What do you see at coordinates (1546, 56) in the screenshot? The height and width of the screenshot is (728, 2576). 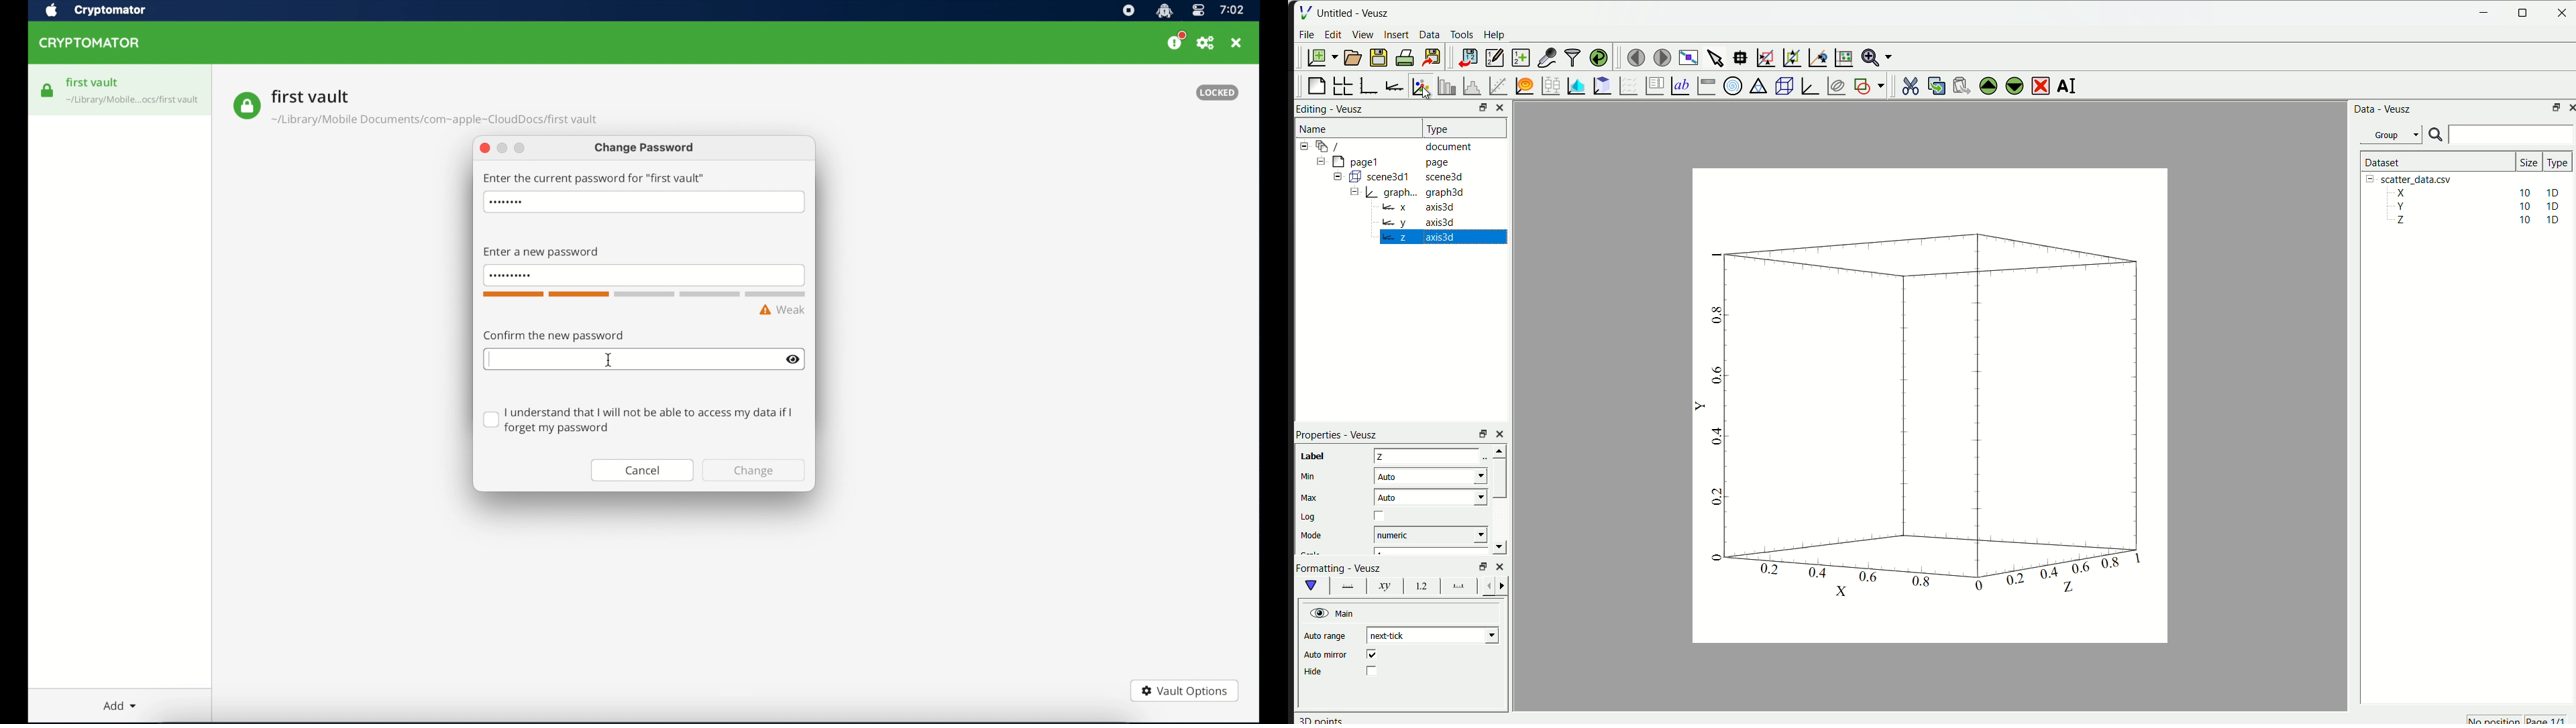 I see `capture a dataset` at bounding box center [1546, 56].